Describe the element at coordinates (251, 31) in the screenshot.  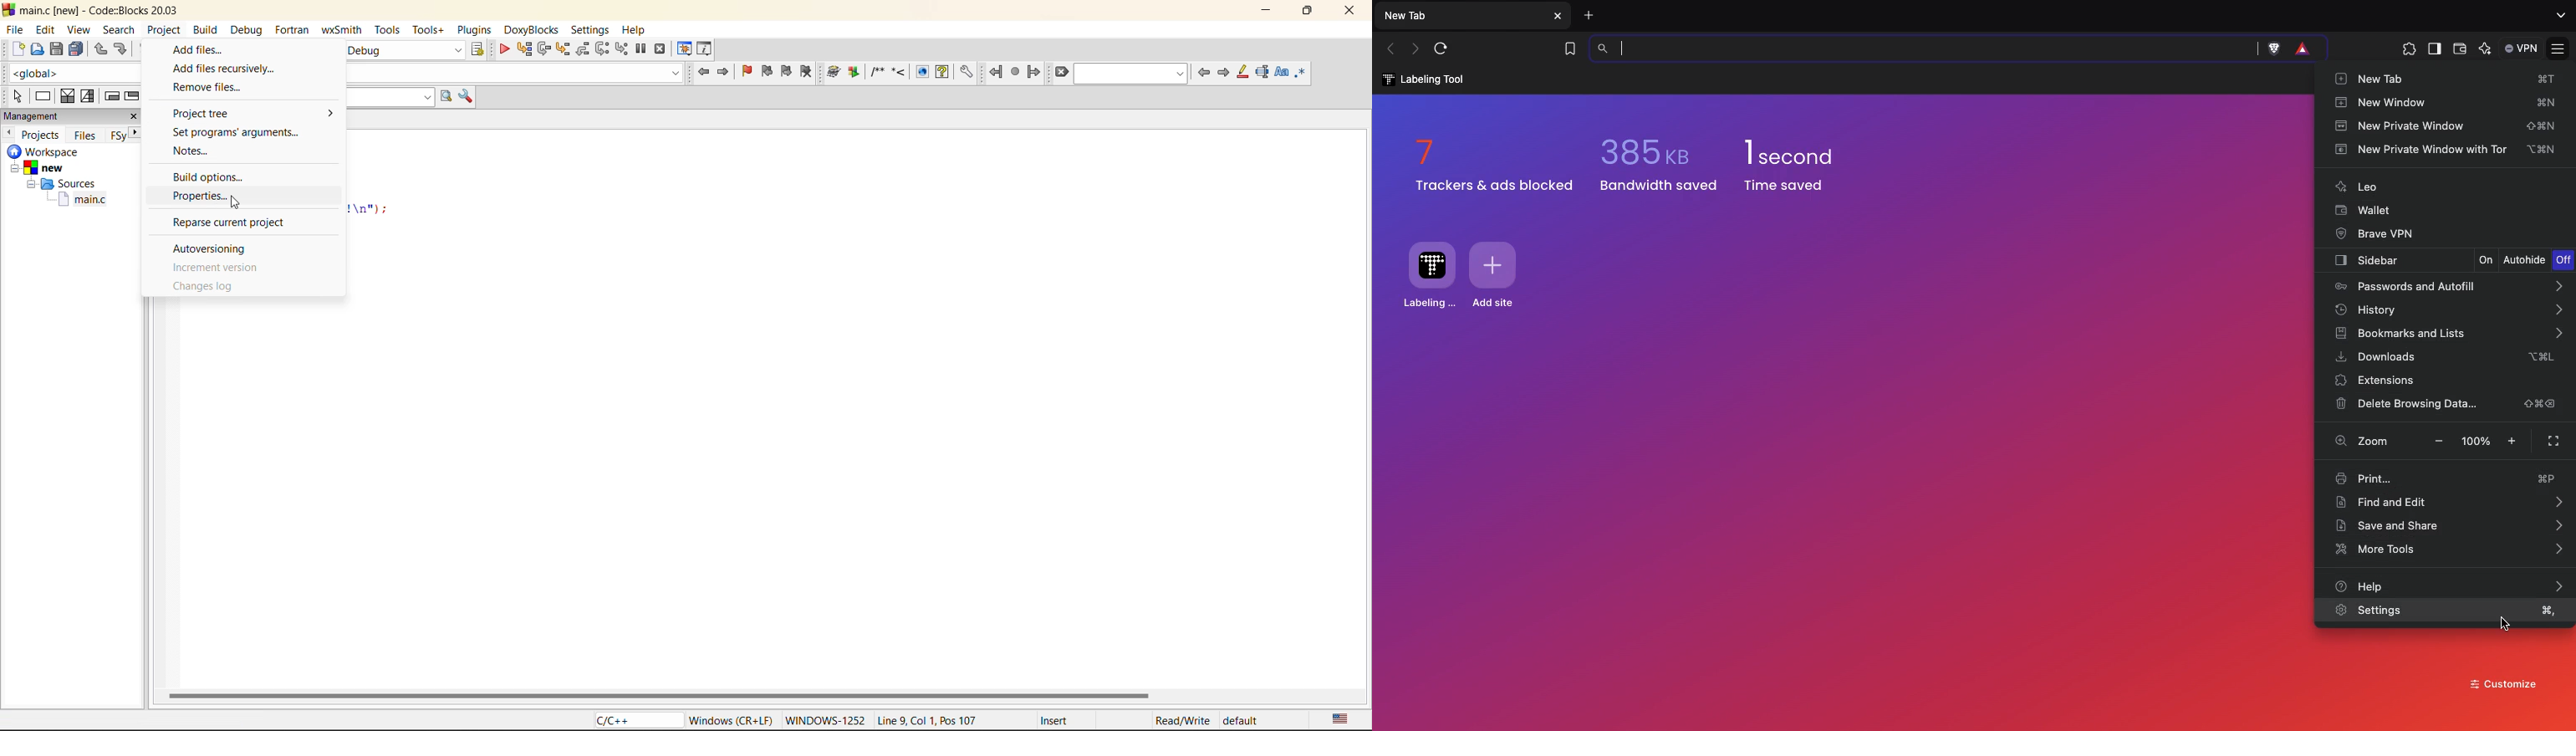
I see `debug` at that location.